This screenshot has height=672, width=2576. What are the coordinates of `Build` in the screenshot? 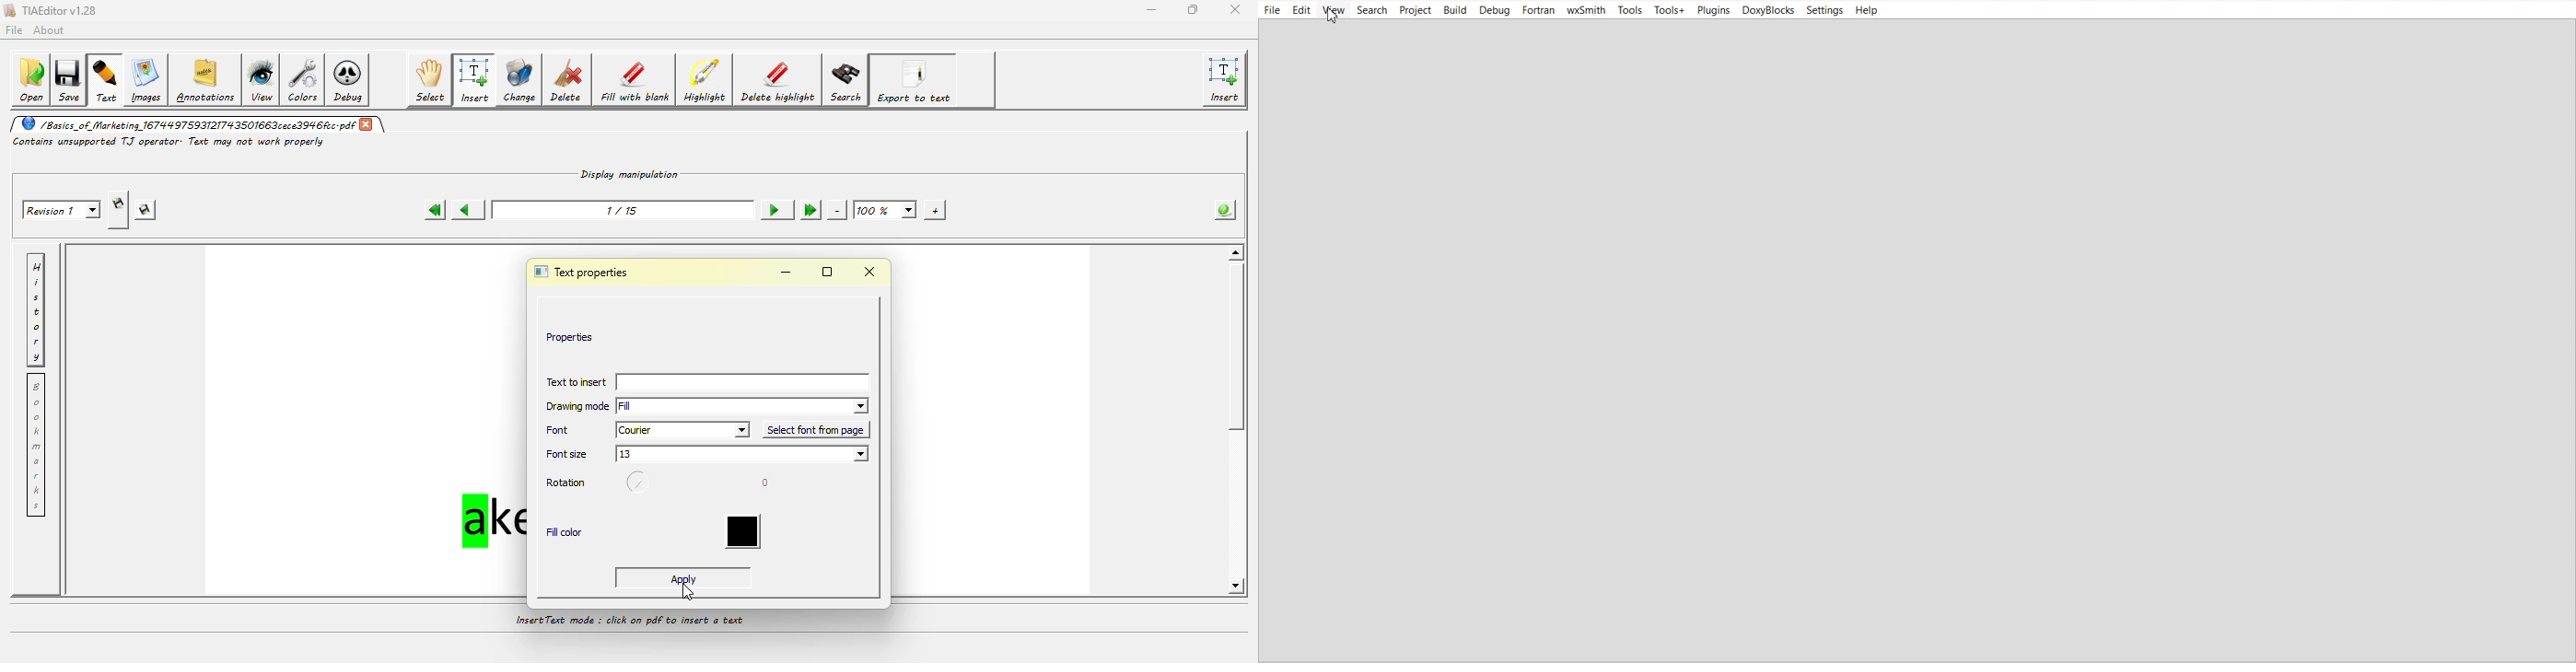 It's located at (1456, 10).